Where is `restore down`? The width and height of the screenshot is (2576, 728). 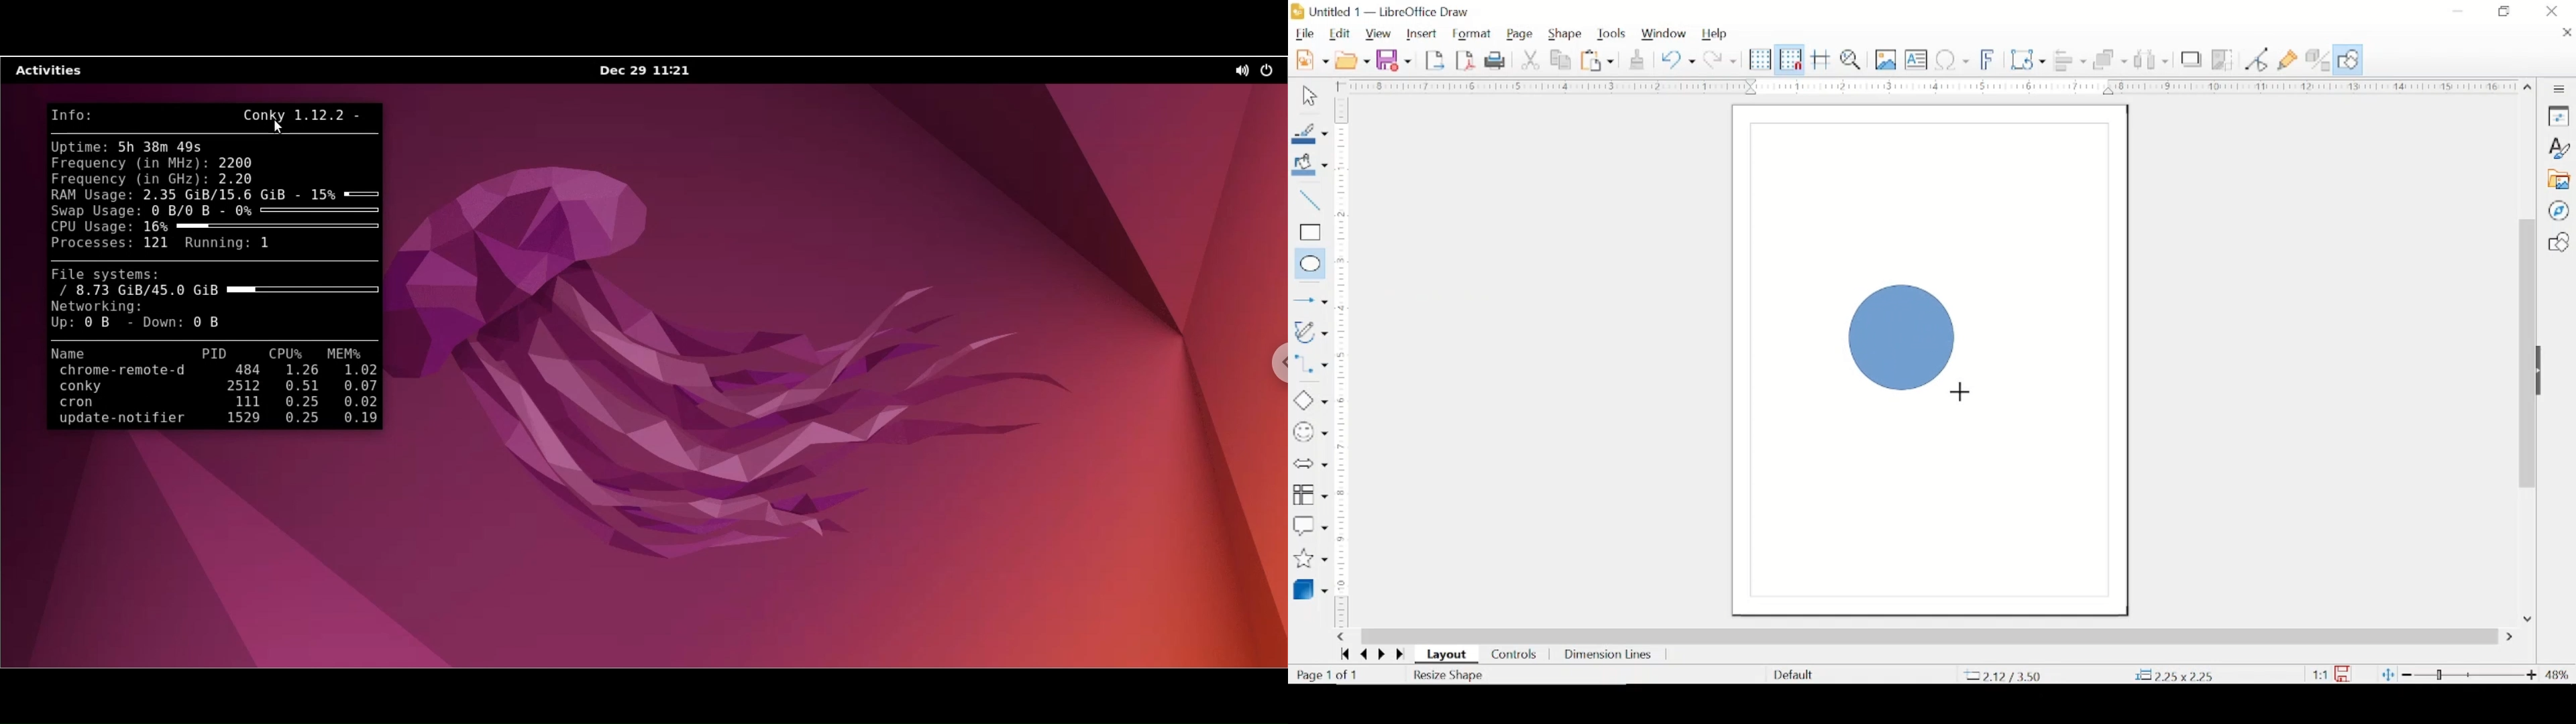
restore down is located at coordinates (2506, 11).